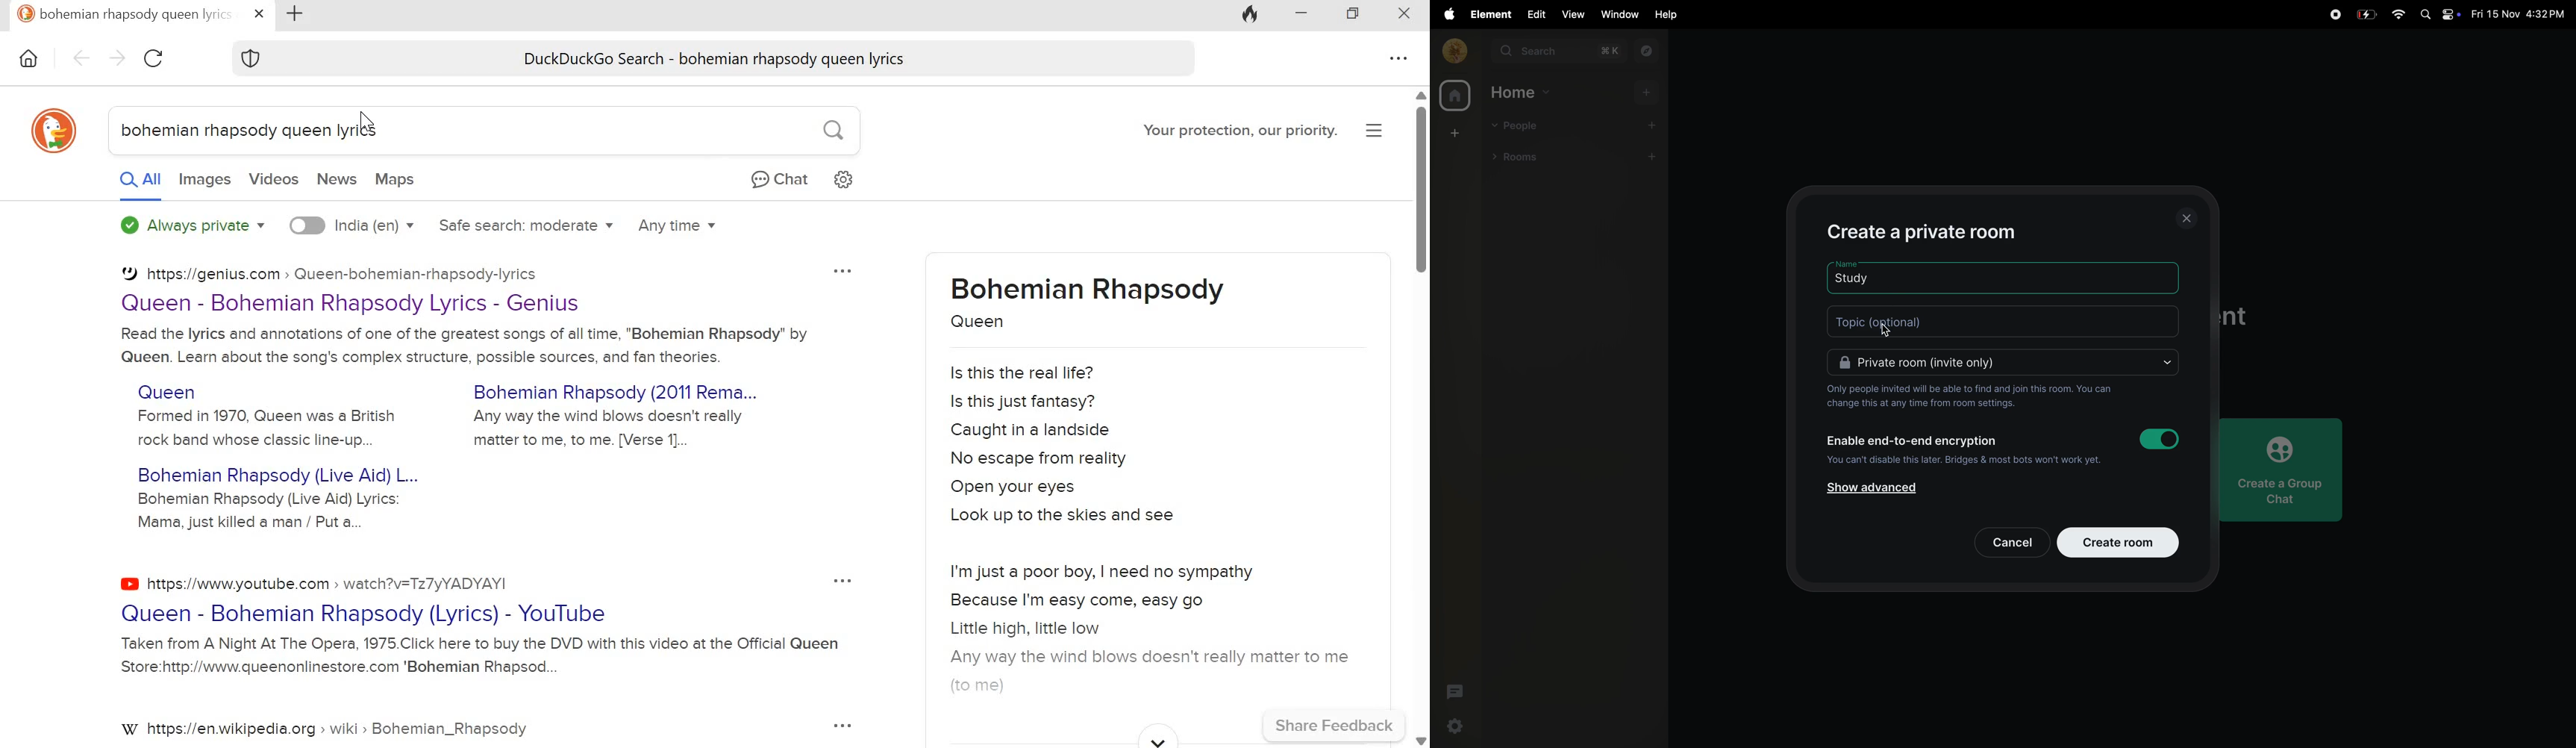  I want to click on wifi, so click(2398, 15).